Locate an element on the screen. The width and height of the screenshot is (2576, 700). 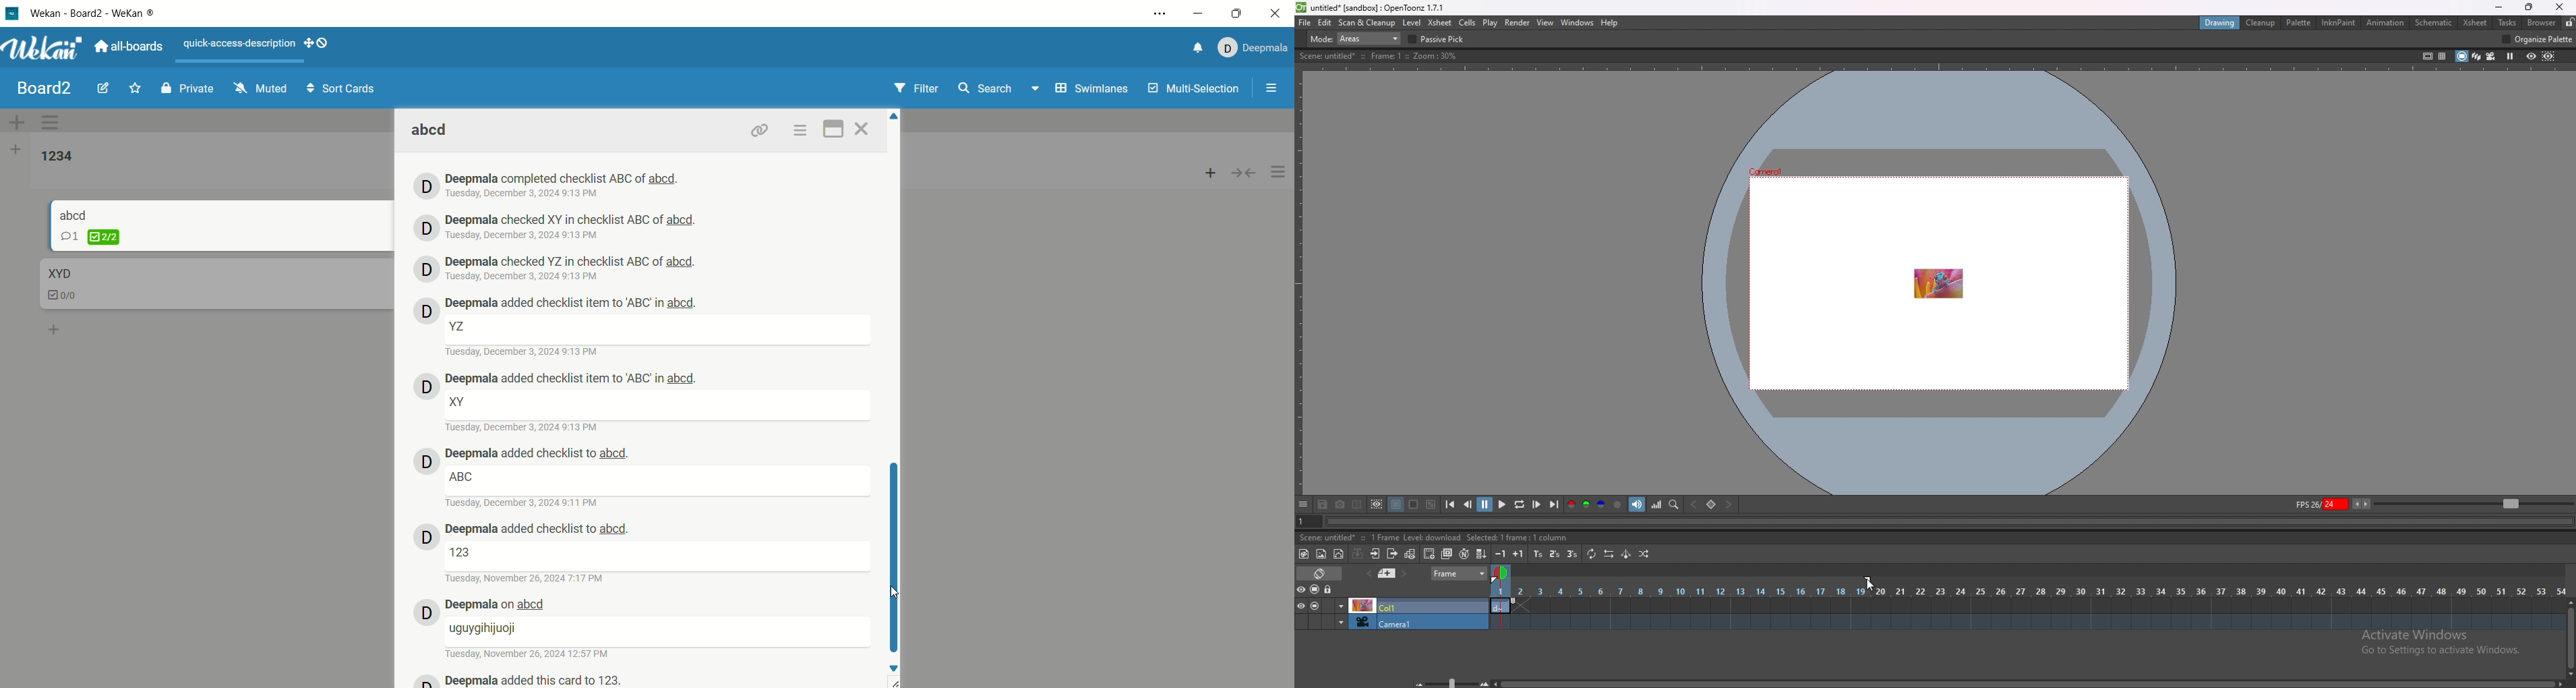
options is located at coordinates (1279, 173).